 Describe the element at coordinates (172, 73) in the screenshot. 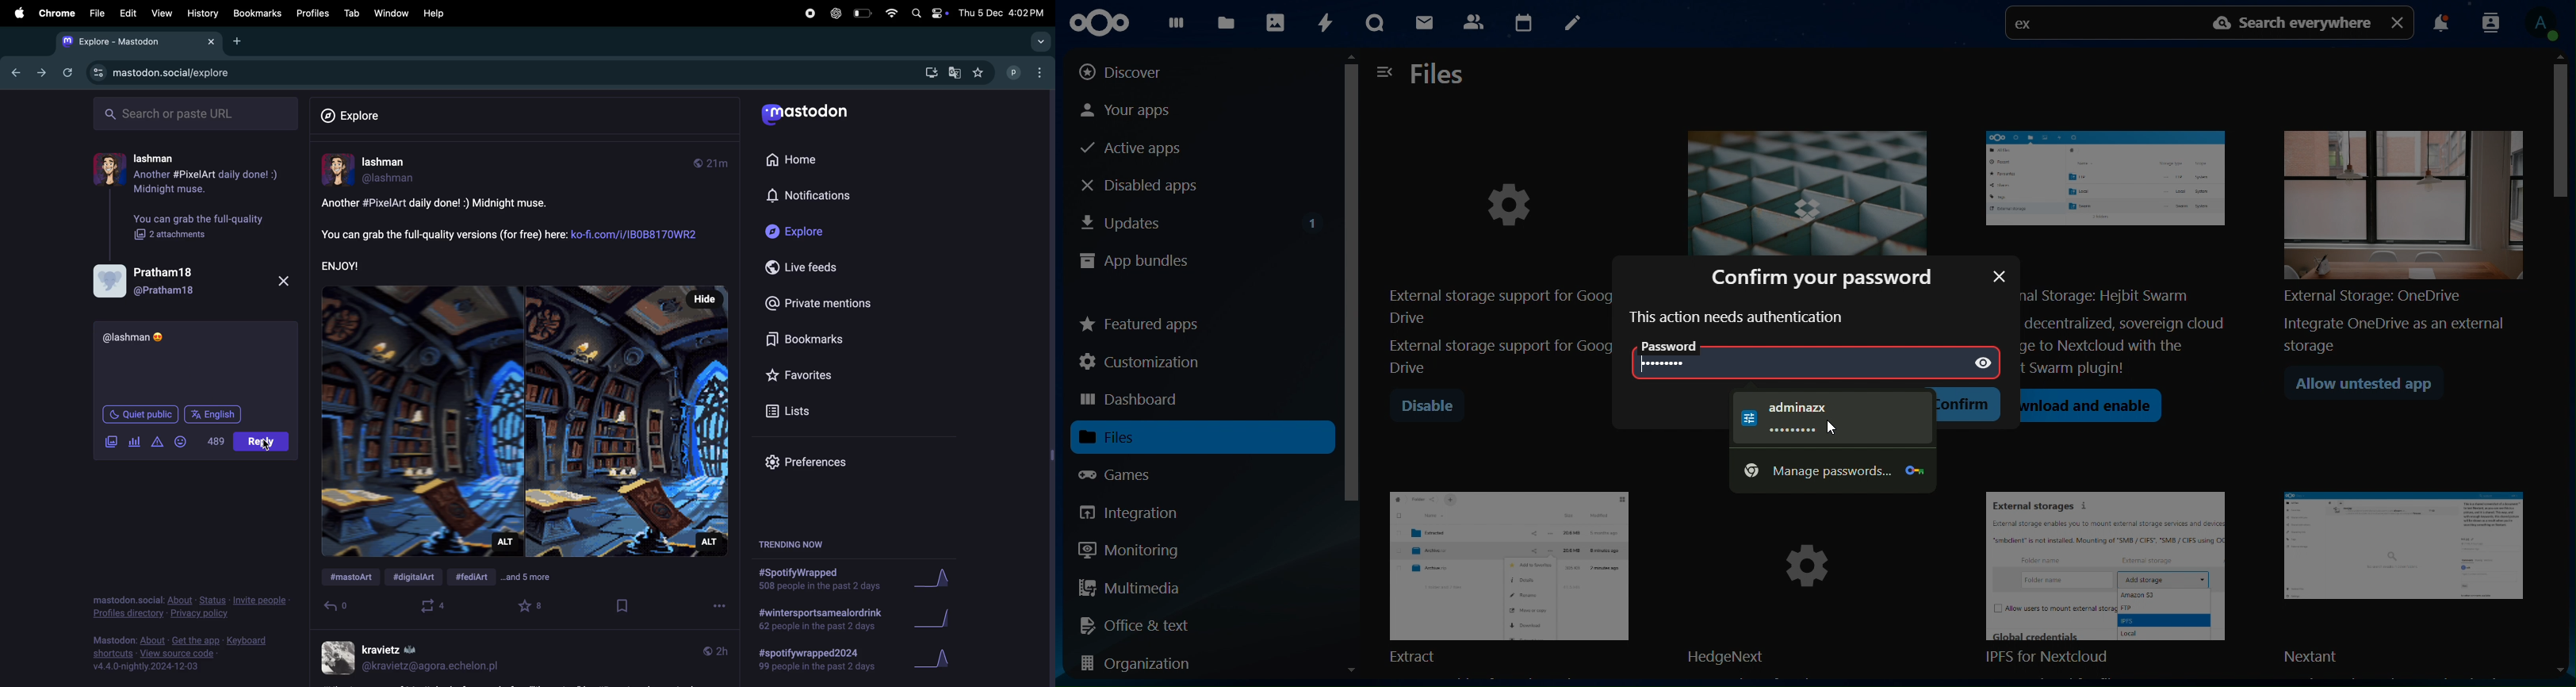

I see `mastdon explore` at that location.